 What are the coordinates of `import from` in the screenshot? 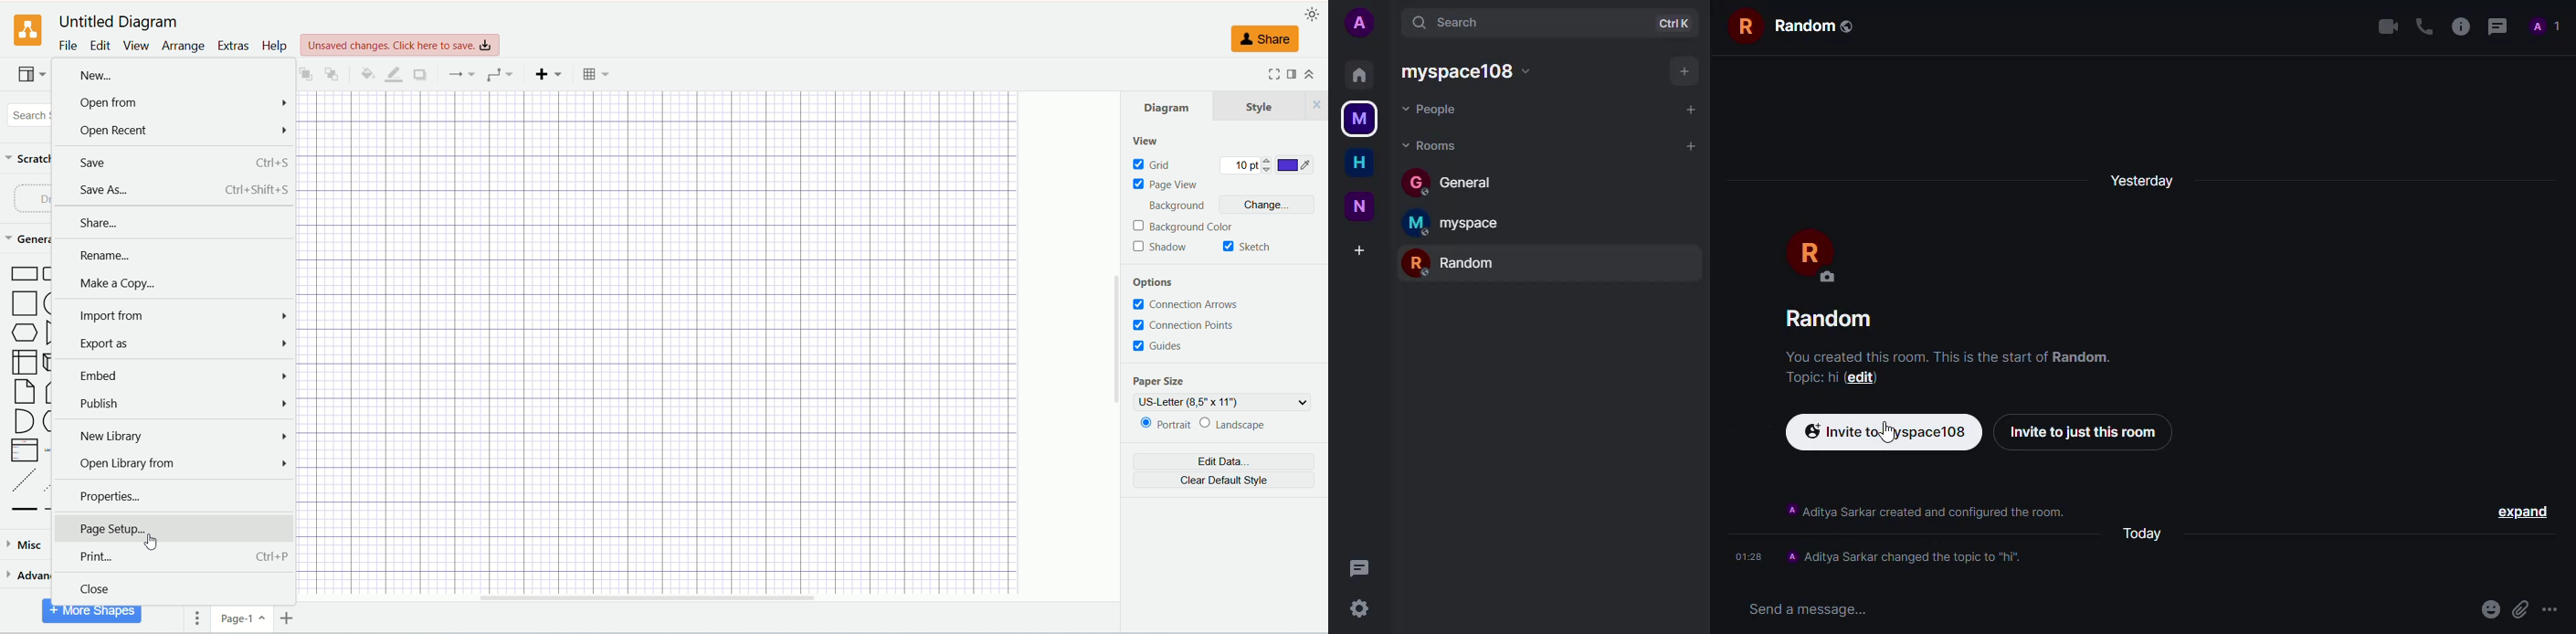 It's located at (174, 317).